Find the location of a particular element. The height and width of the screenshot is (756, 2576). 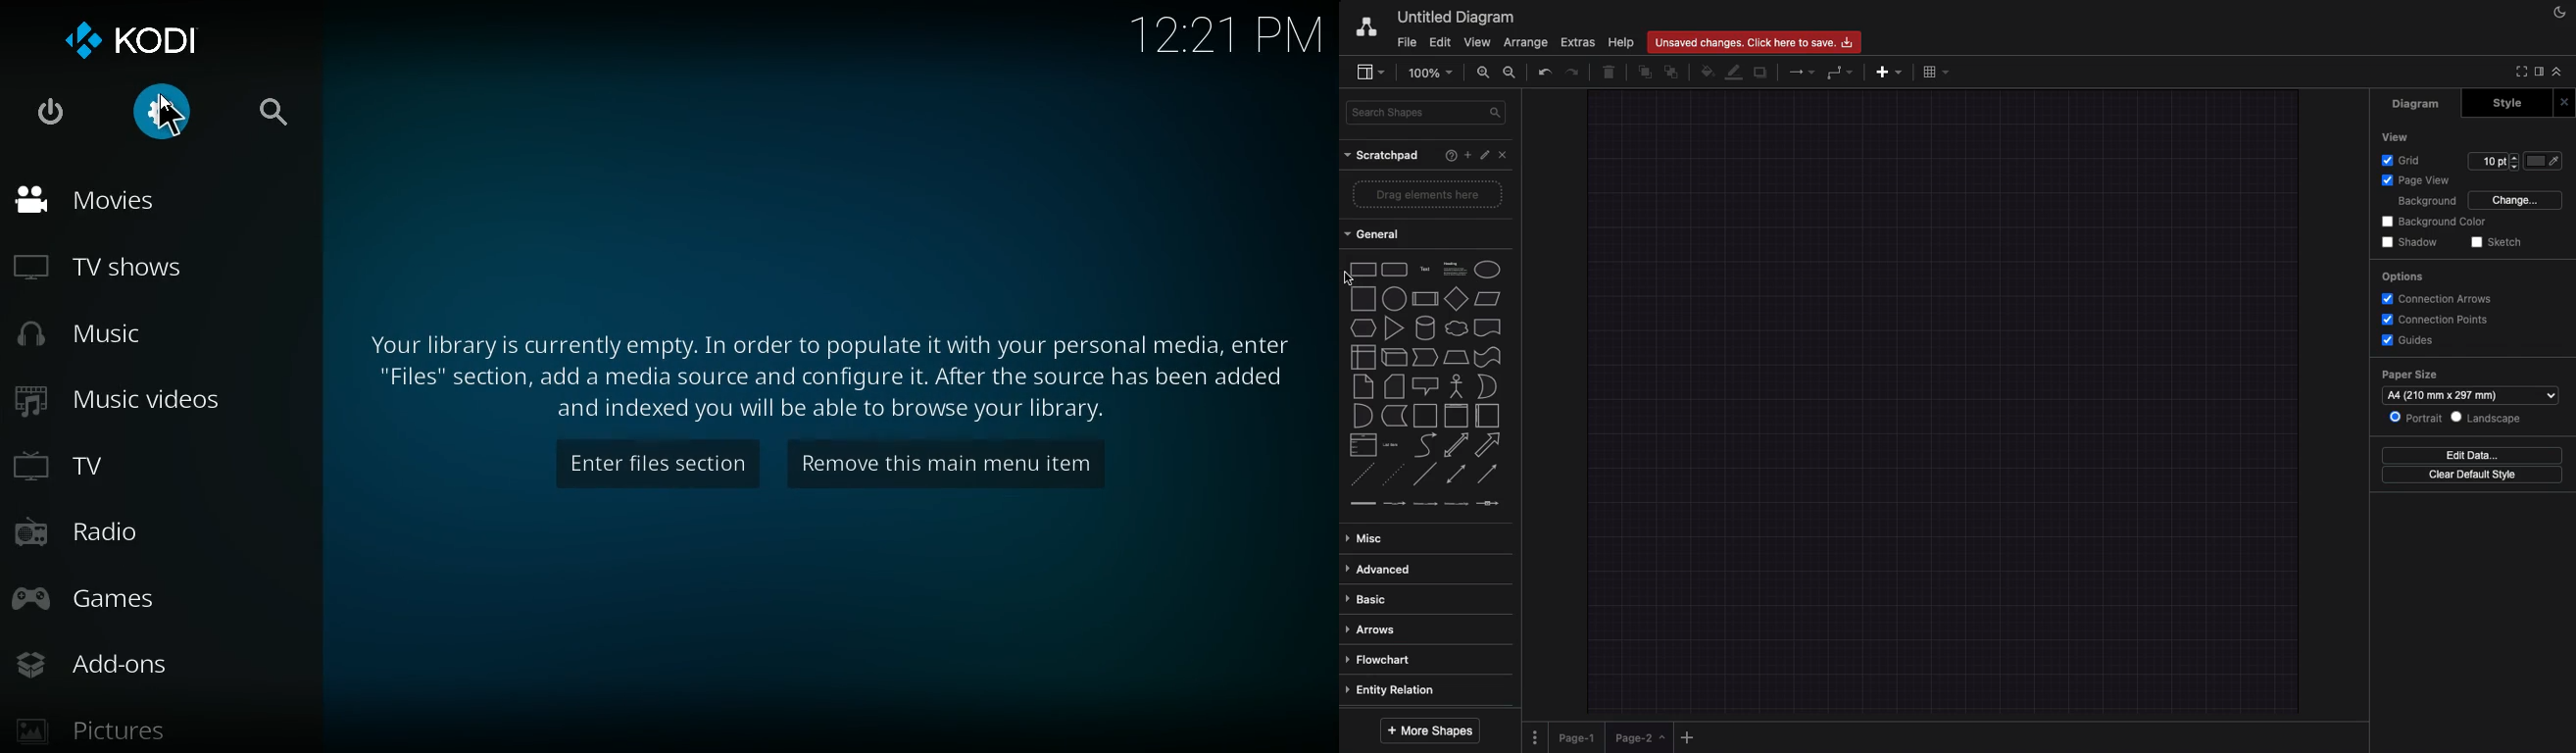

internal storage is located at coordinates (1361, 356).